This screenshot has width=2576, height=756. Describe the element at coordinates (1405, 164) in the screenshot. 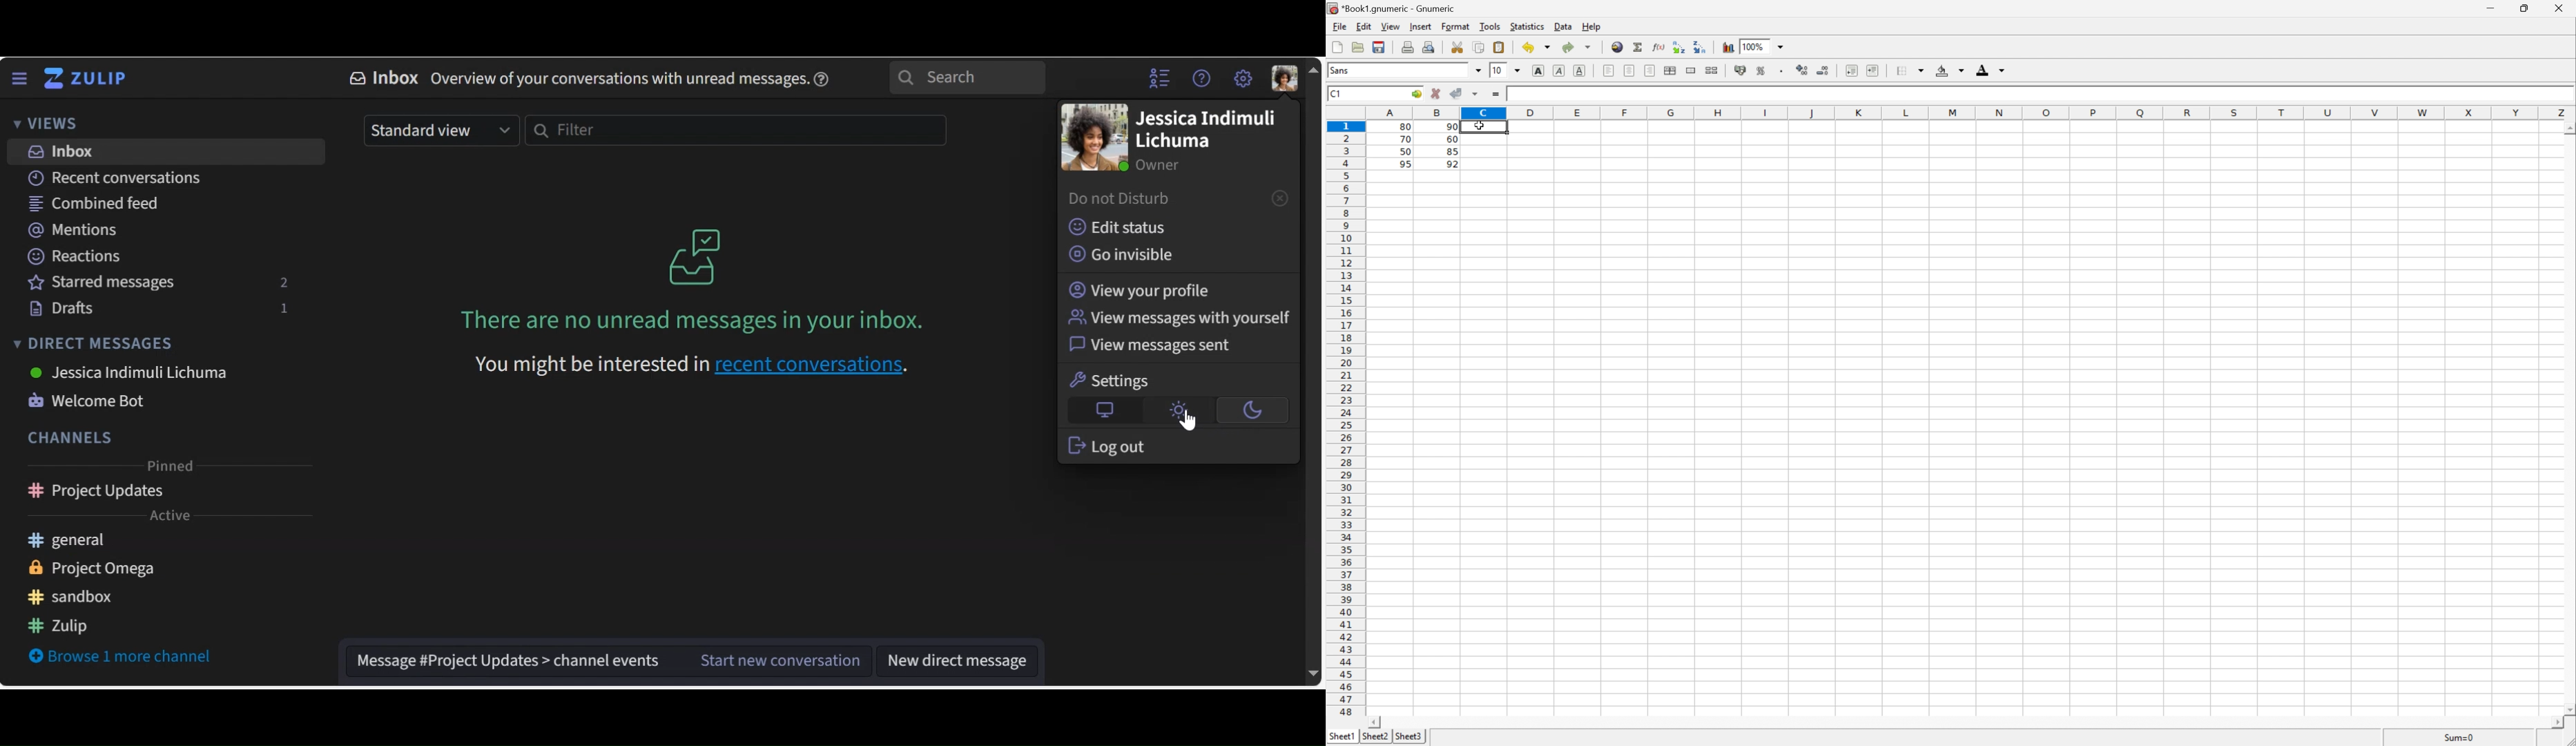

I see `95` at that location.